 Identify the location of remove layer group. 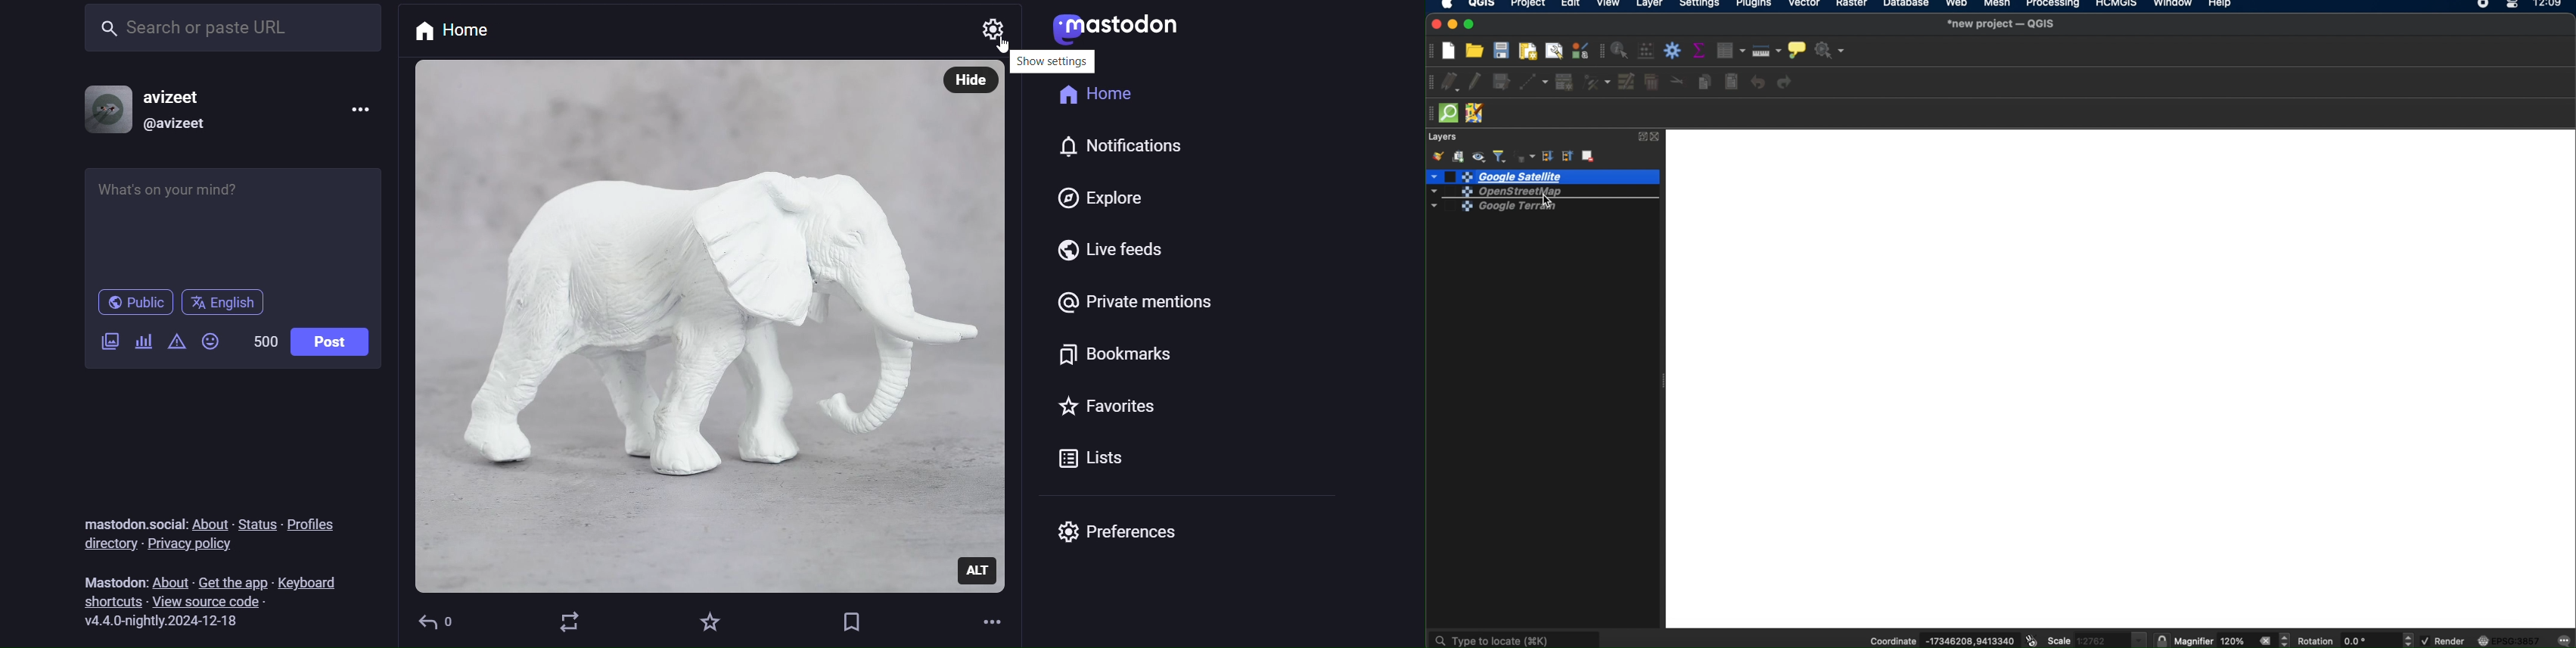
(1590, 158).